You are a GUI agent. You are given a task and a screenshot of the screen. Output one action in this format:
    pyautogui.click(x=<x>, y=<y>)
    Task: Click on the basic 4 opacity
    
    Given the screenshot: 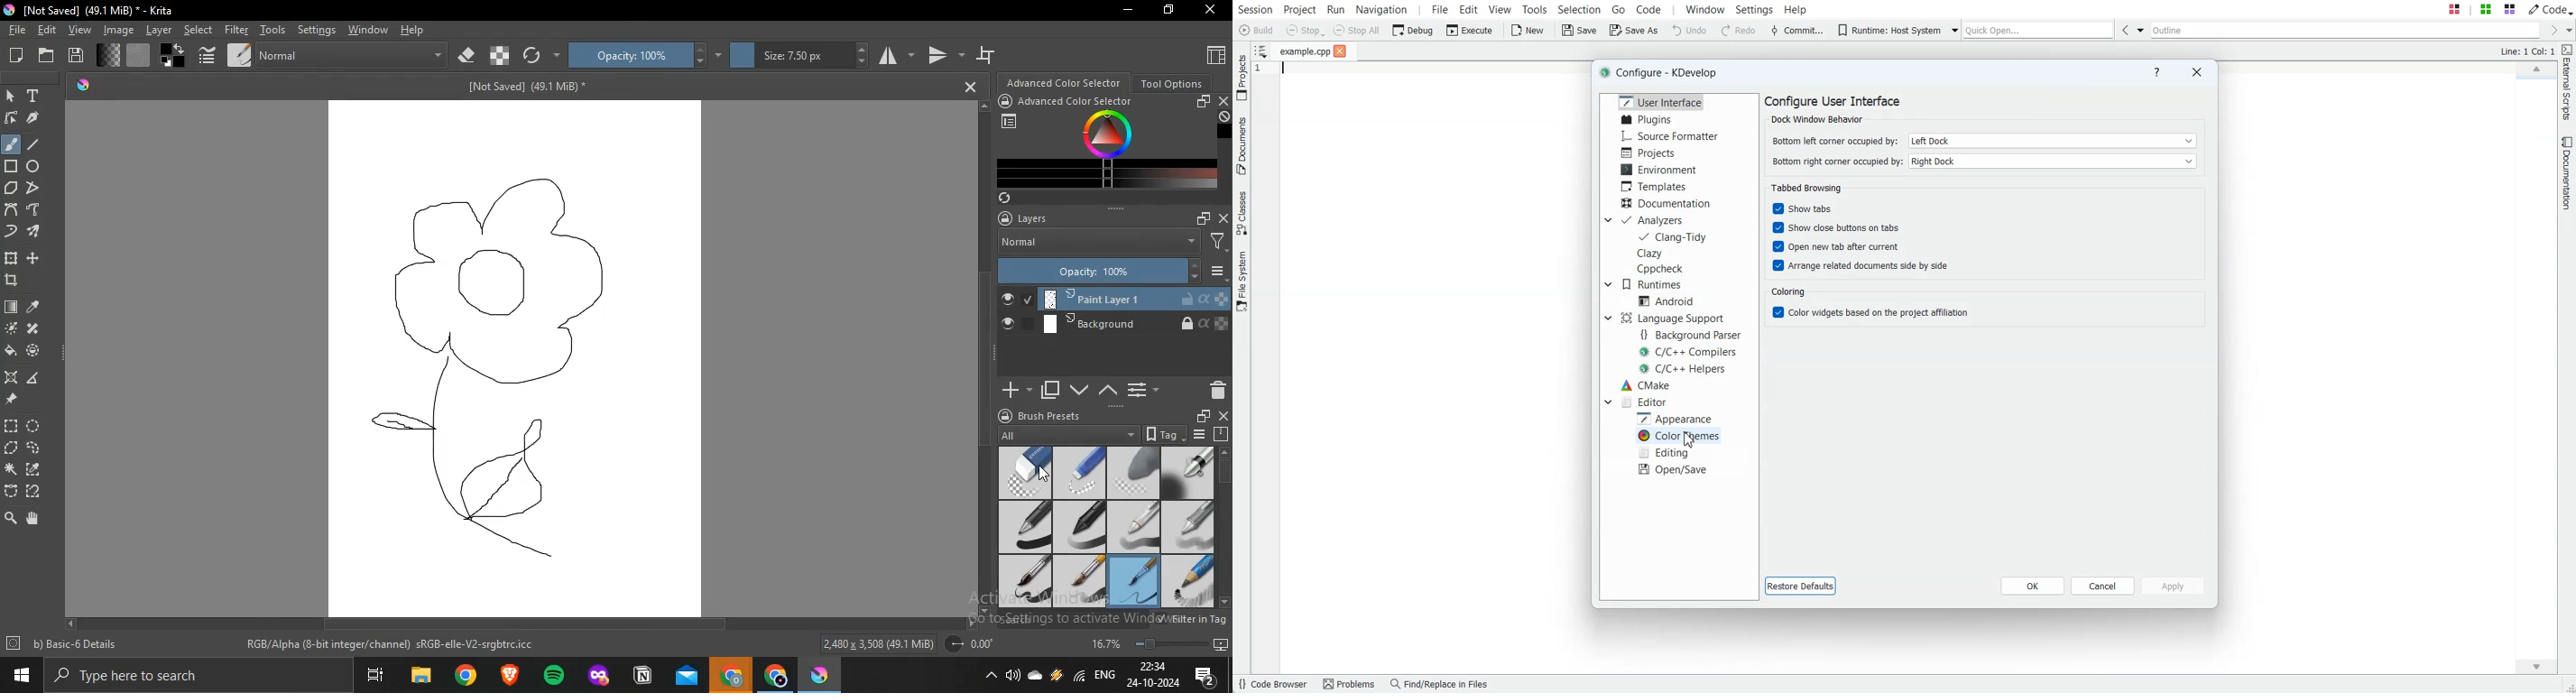 What is the action you would take?
    pyautogui.click(x=1190, y=527)
    